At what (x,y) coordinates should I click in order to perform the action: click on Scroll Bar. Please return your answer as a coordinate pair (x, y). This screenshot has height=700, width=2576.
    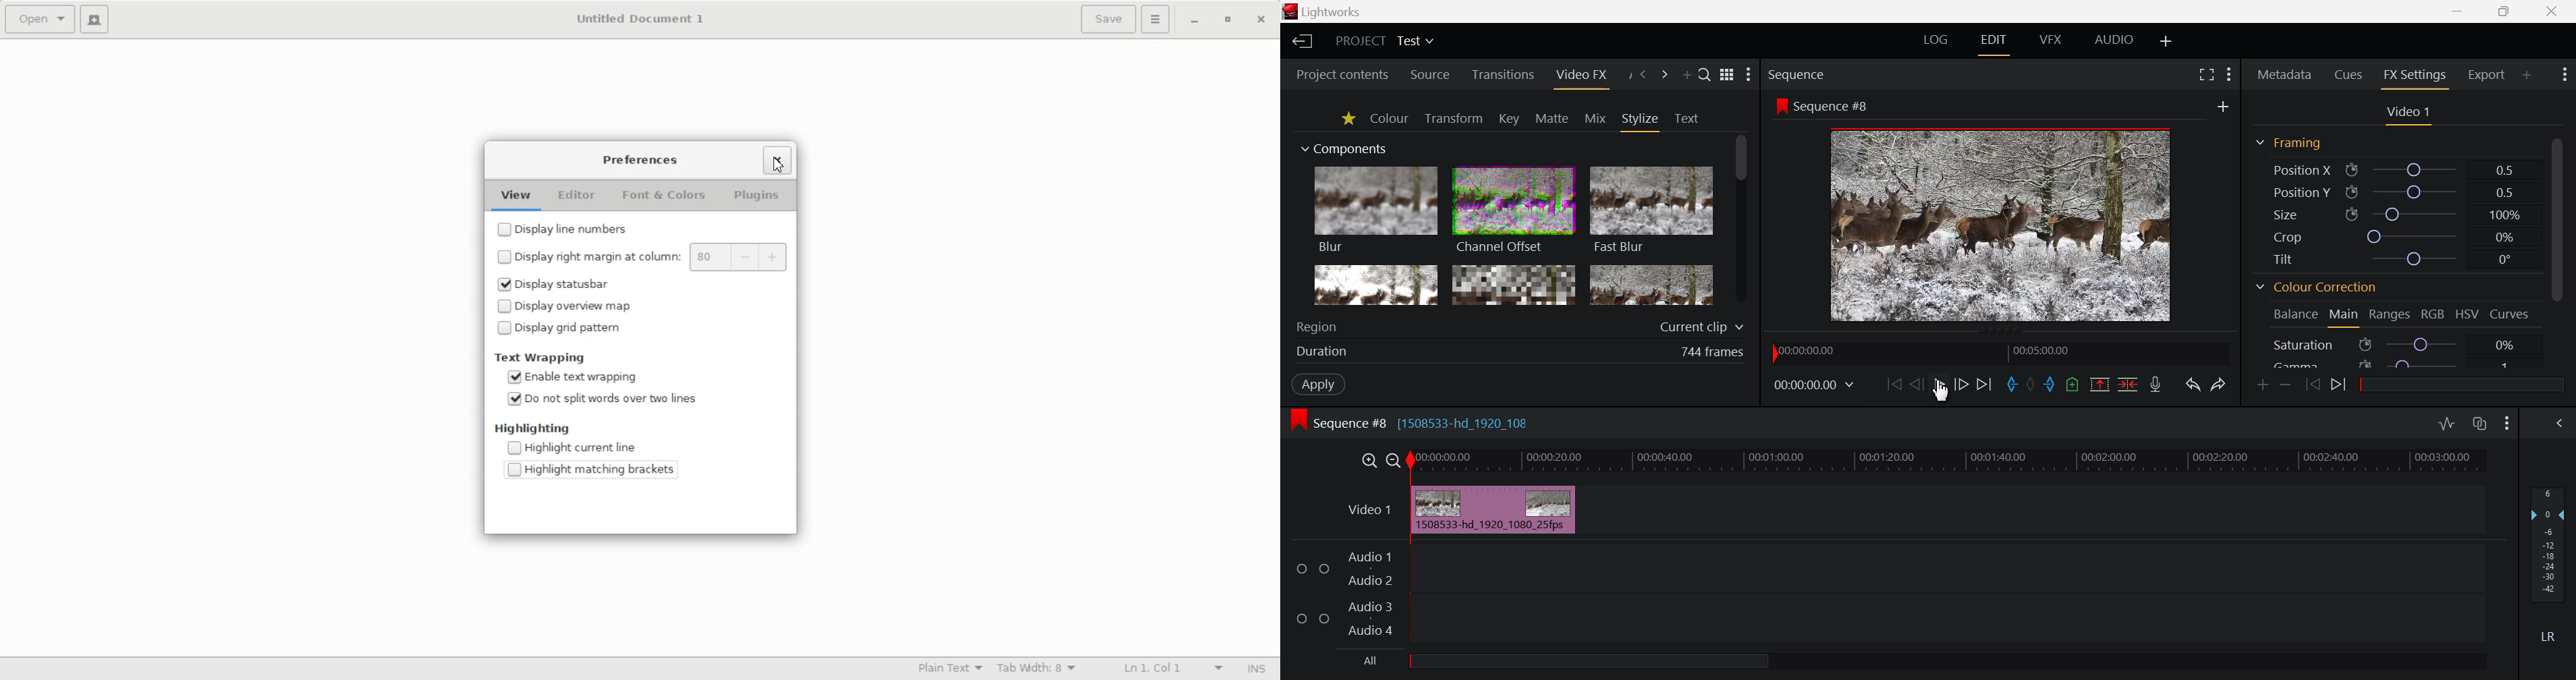
    Looking at the image, I should click on (1741, 221).